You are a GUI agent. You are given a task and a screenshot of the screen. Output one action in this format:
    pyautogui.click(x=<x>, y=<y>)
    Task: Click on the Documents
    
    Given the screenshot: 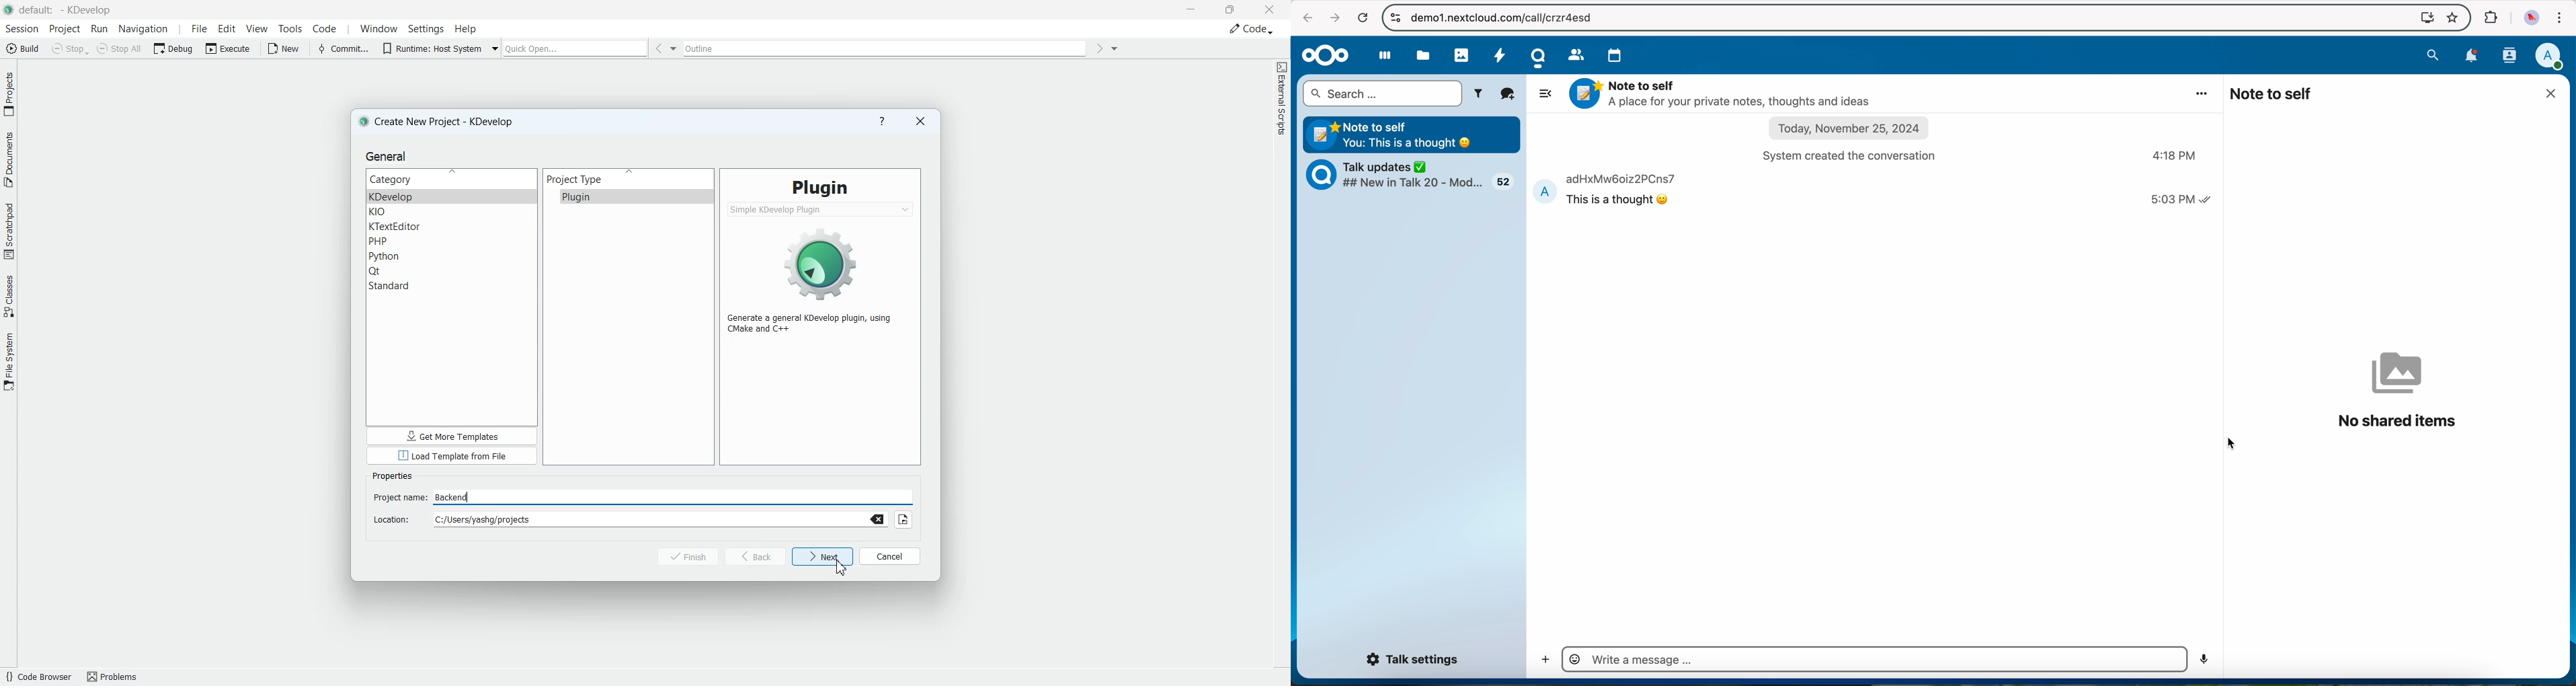 What is the action you would take?
    pyautogui.click(x=9, y=158)
    